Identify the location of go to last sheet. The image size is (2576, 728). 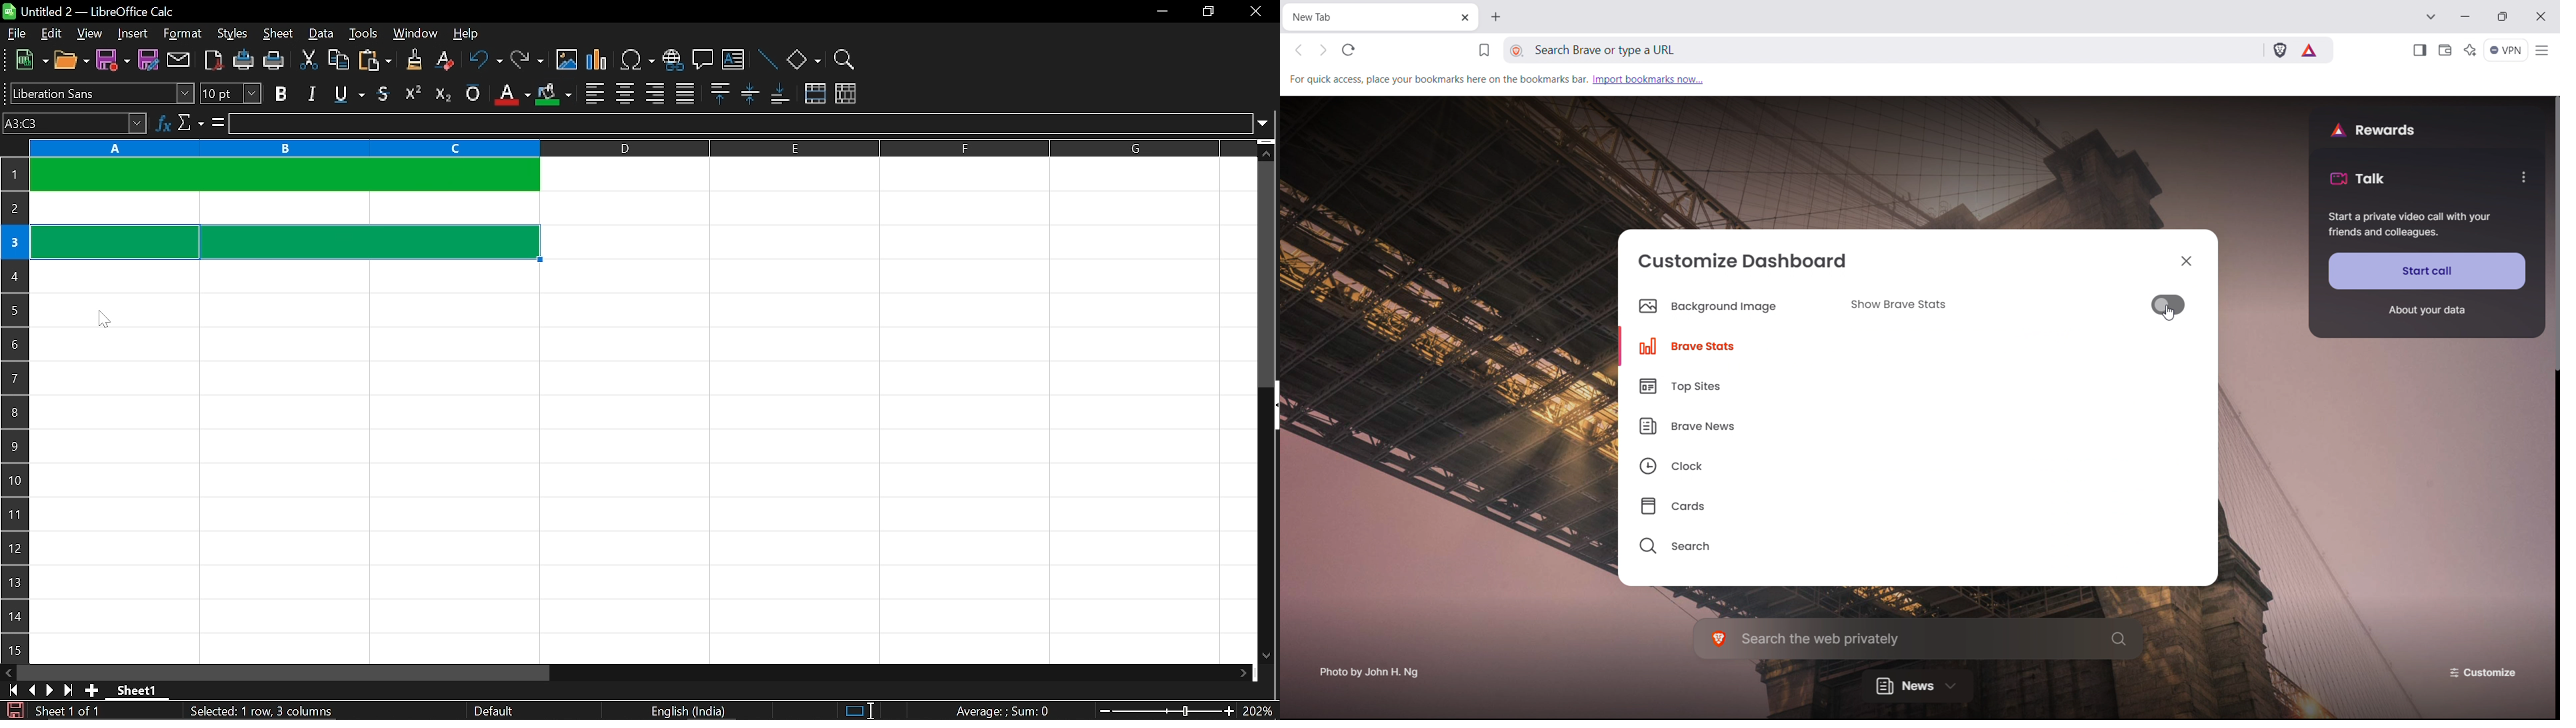
(66, 691).